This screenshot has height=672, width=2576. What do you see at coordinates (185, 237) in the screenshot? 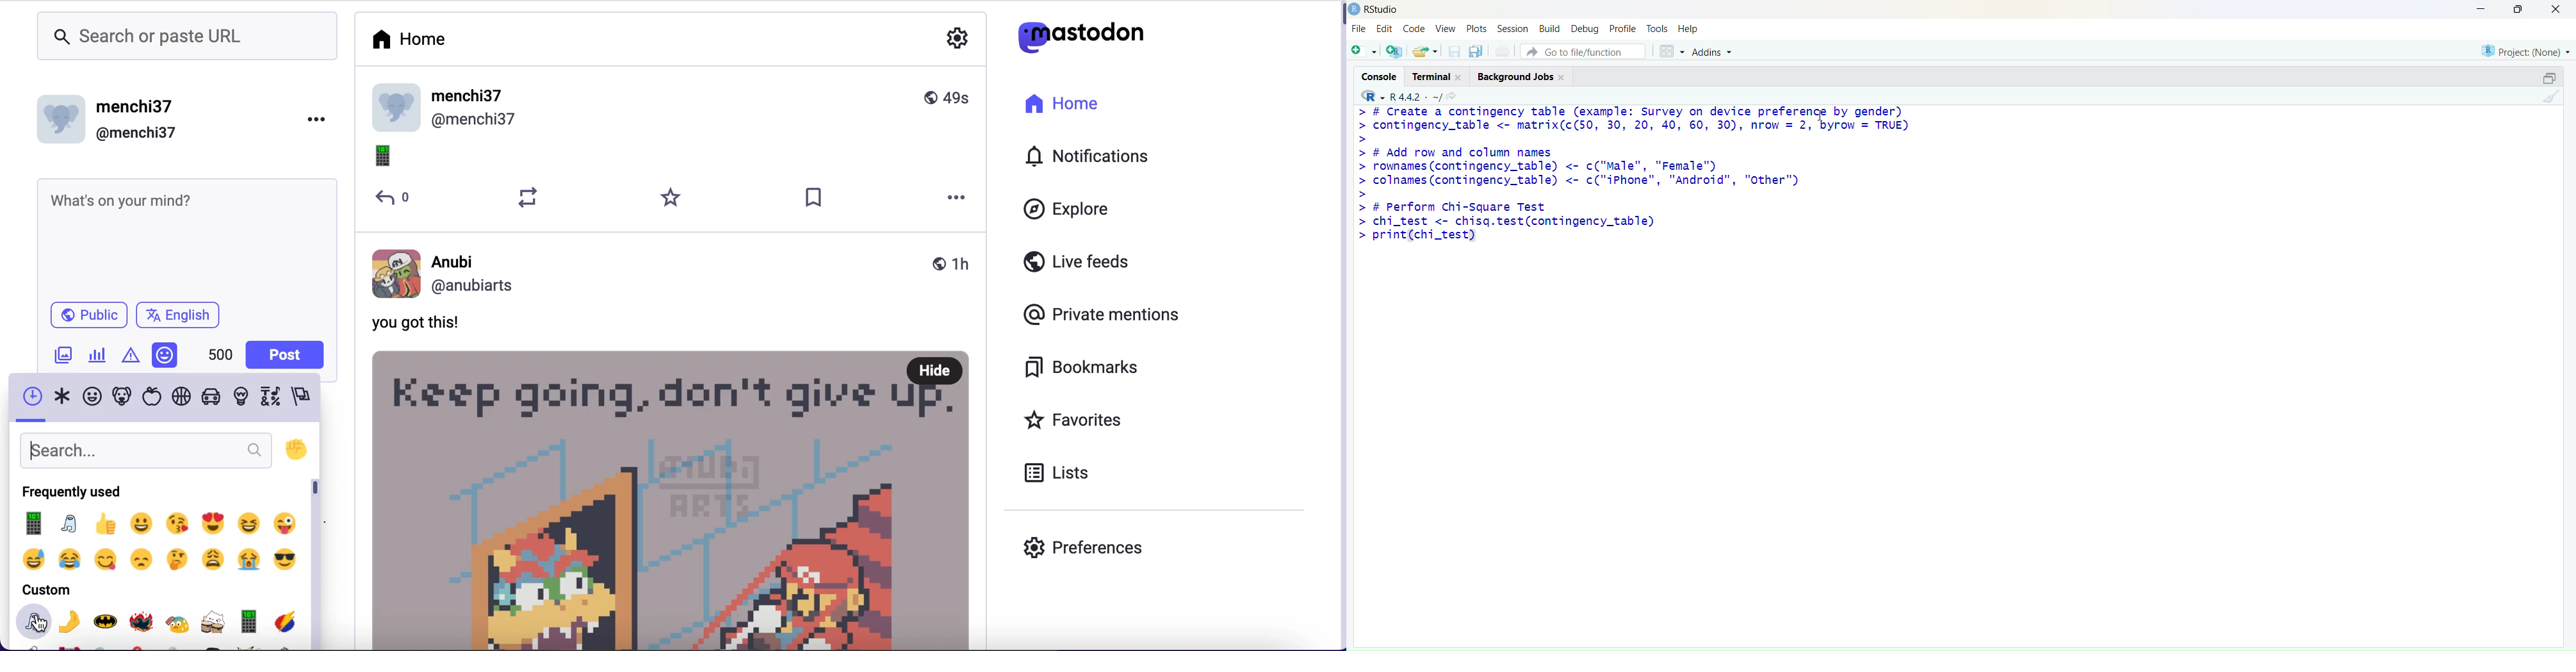
I see `post what's on your mind` at bounding box center [185, 237].